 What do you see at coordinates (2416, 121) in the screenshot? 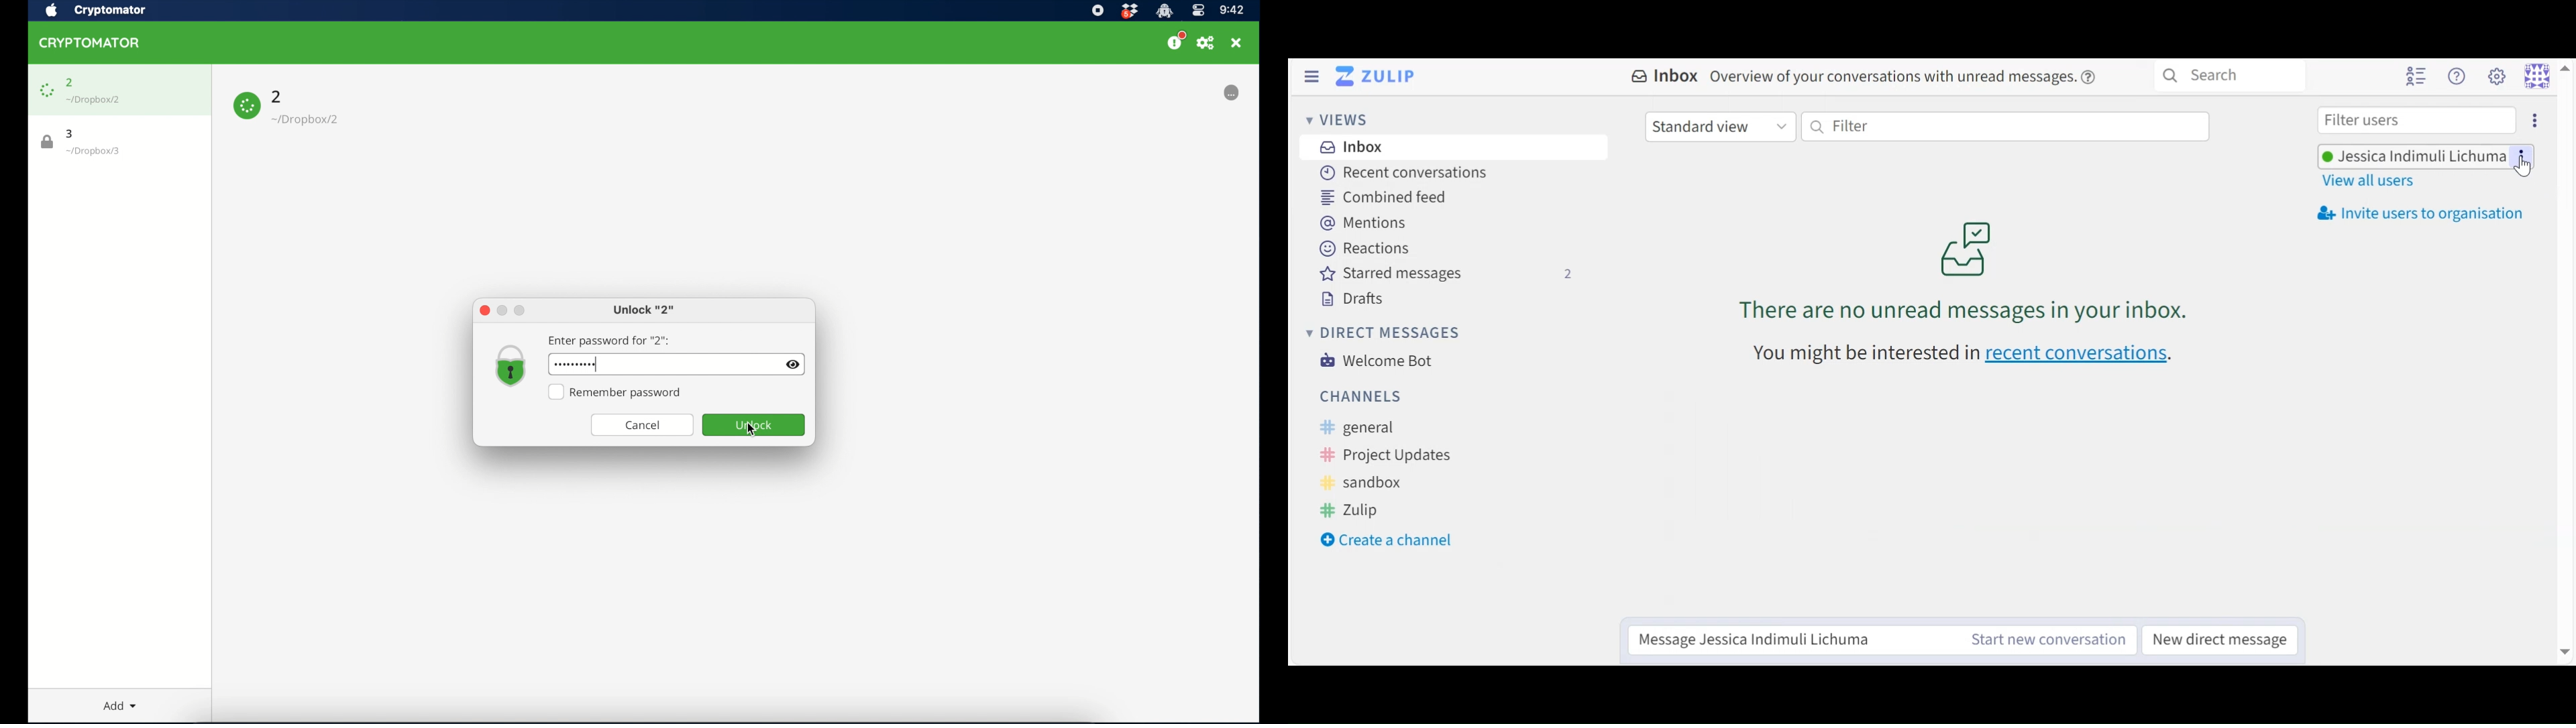
I see `Filter user` at bounding box center [2416, 121].